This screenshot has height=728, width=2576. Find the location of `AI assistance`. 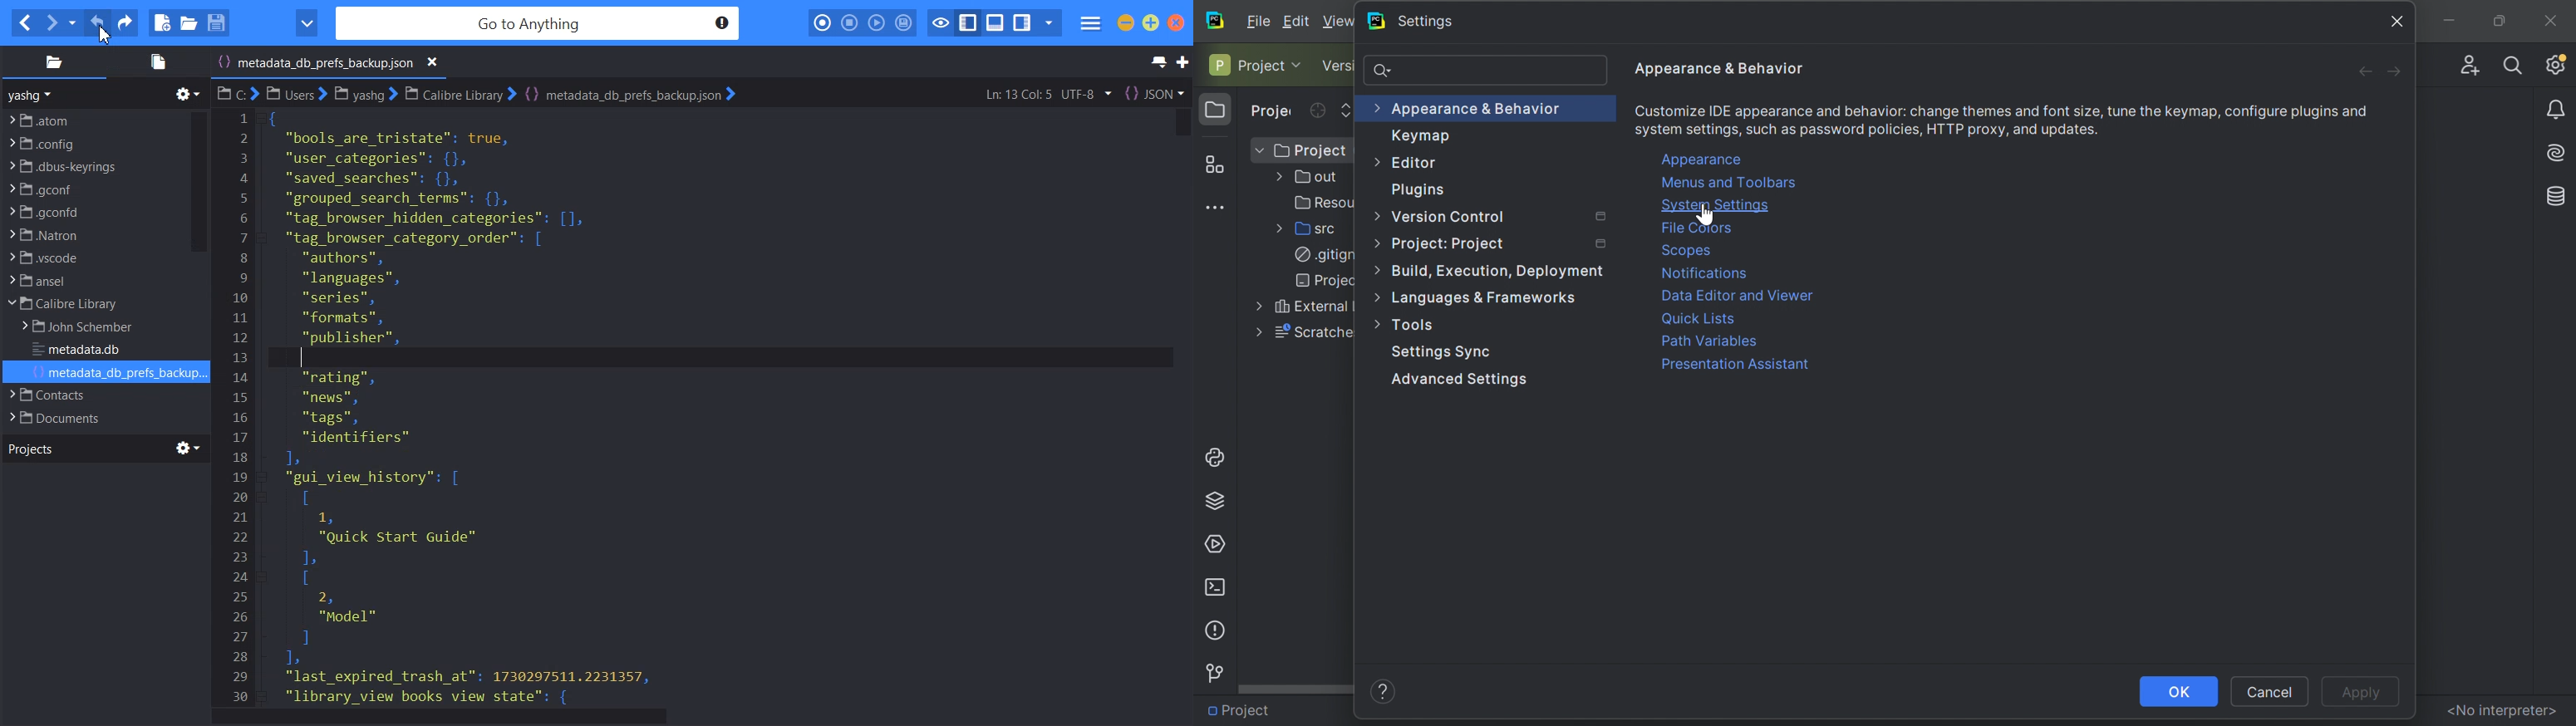

AI assistance is located at coordinates (2559, 151).